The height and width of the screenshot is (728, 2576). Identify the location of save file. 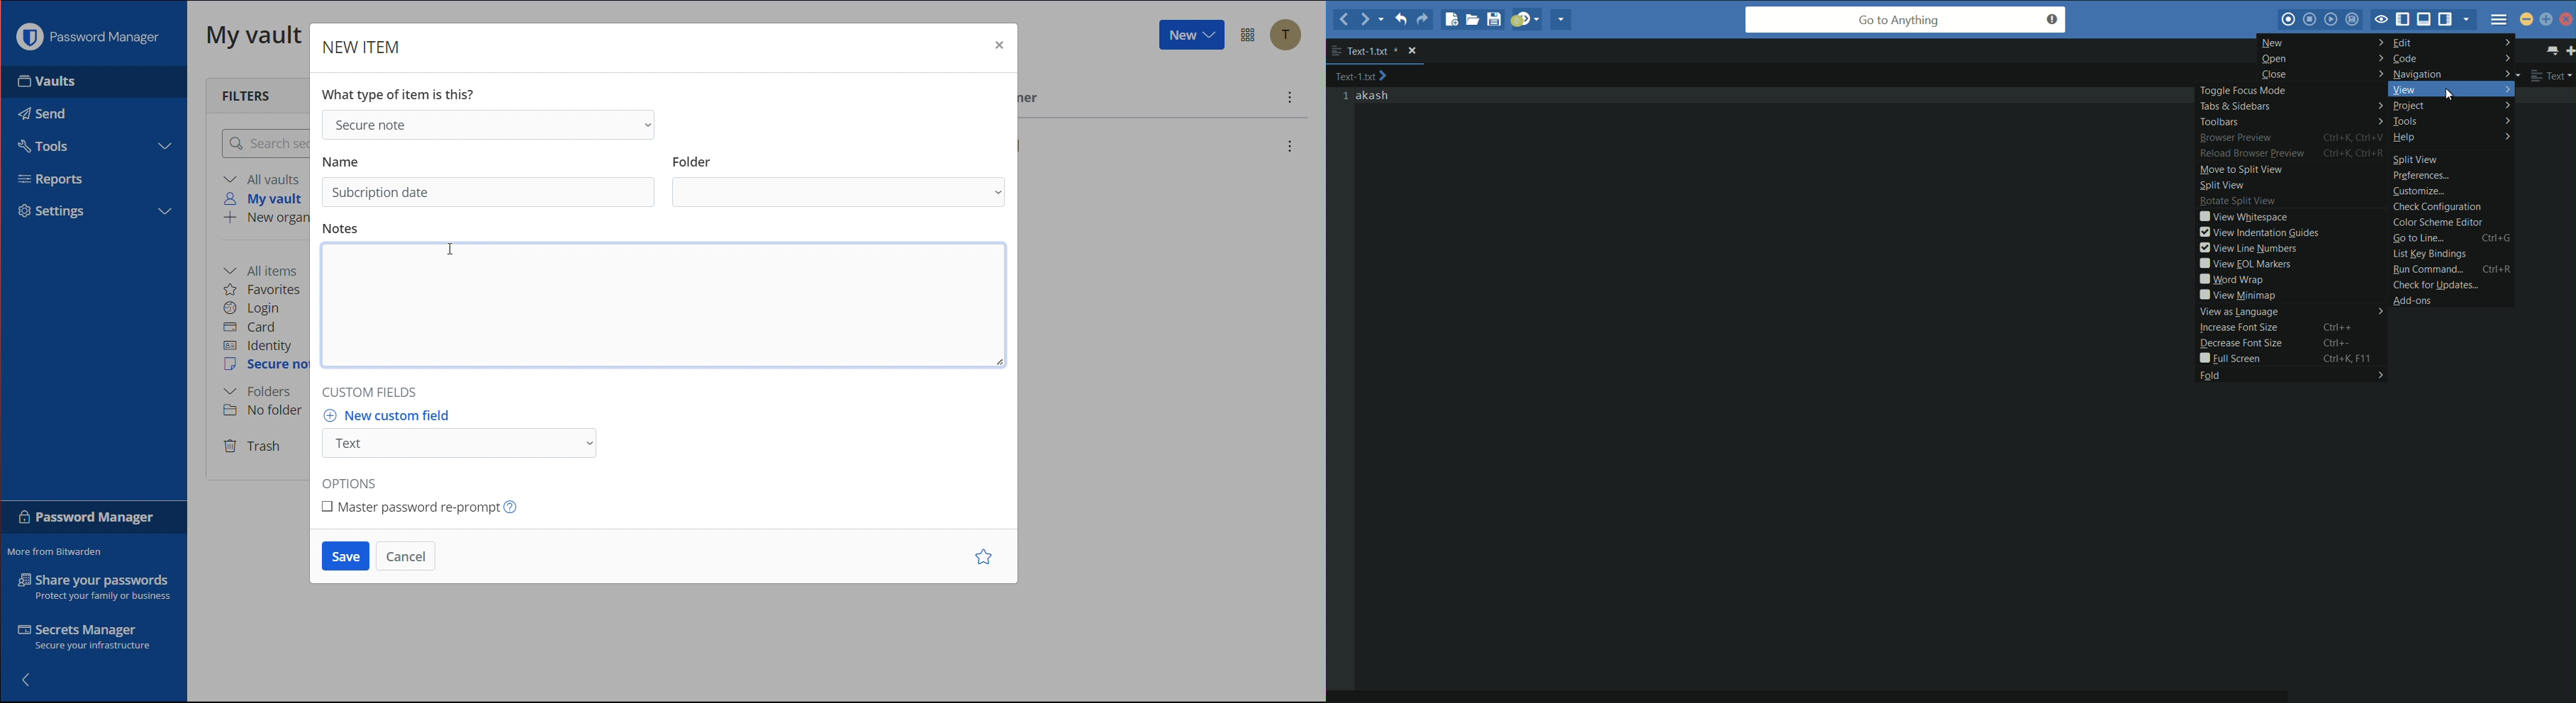
(1496, 19).